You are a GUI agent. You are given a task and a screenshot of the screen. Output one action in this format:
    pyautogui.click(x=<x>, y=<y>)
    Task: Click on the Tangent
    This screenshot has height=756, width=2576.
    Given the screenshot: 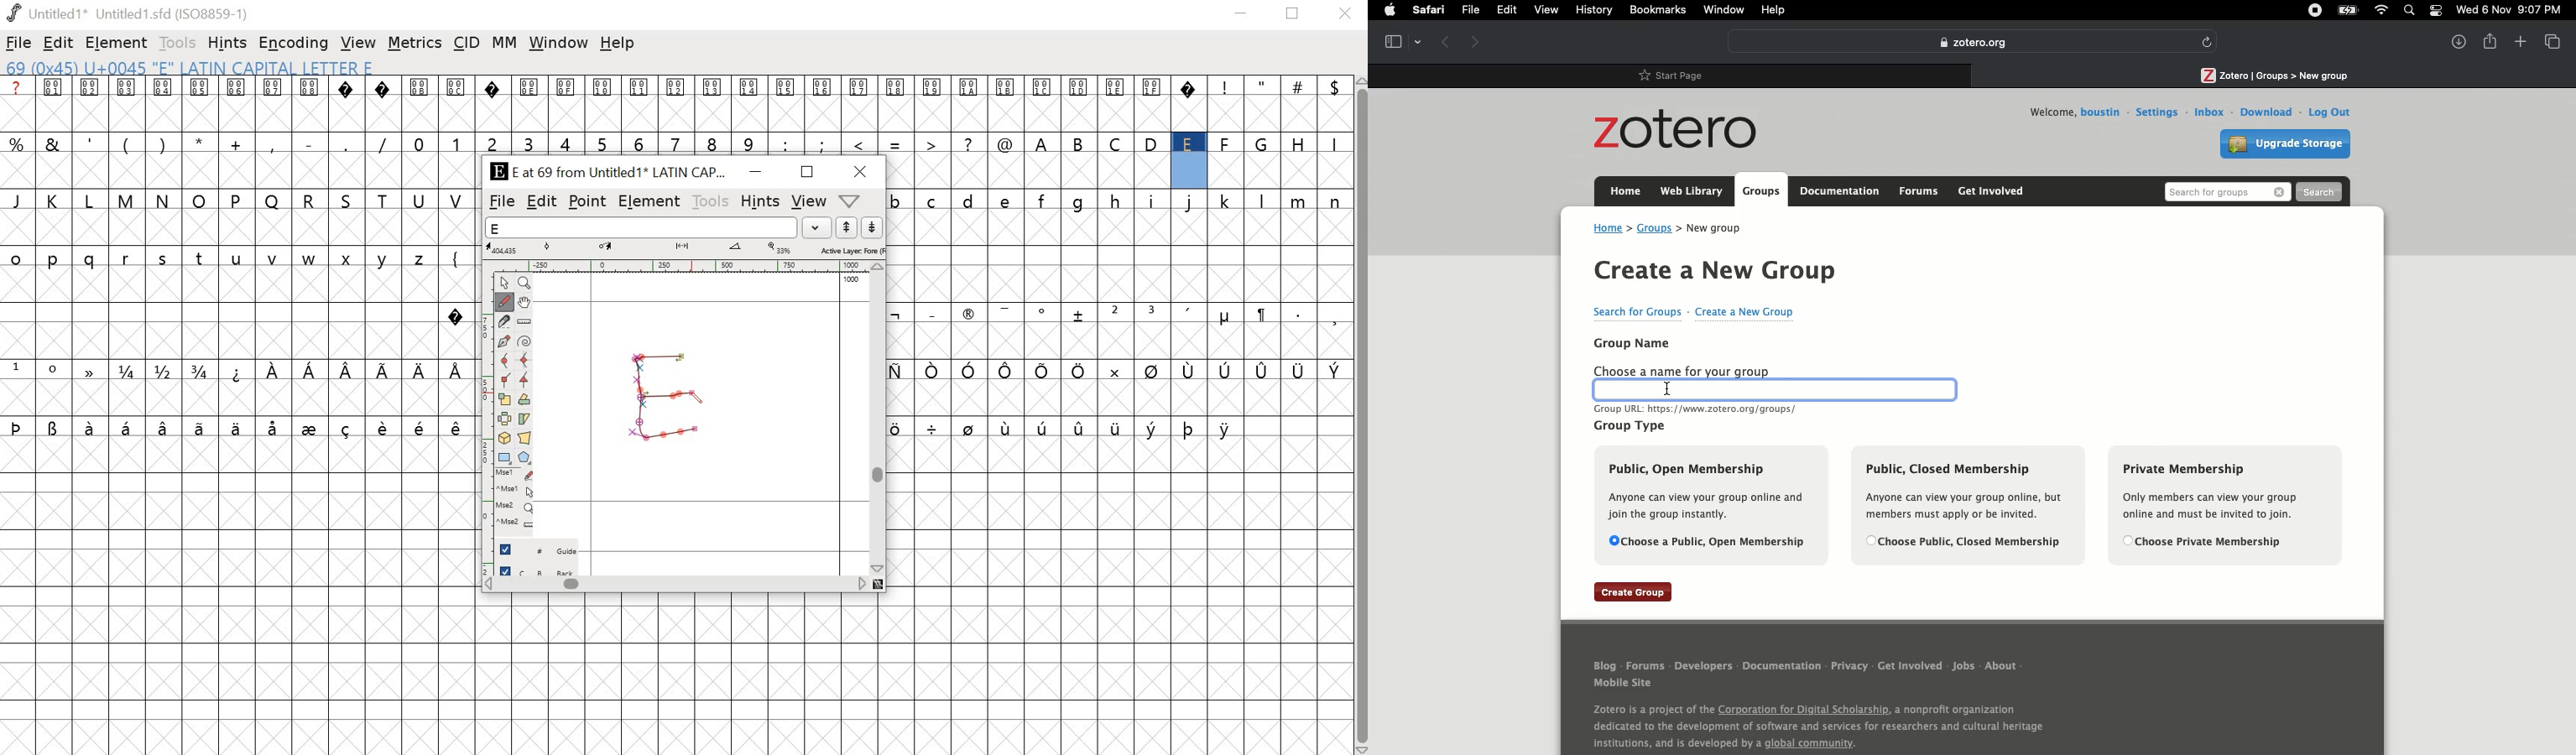 What is the action you would take?
    pyautogui.click(x=523, y=380)
    